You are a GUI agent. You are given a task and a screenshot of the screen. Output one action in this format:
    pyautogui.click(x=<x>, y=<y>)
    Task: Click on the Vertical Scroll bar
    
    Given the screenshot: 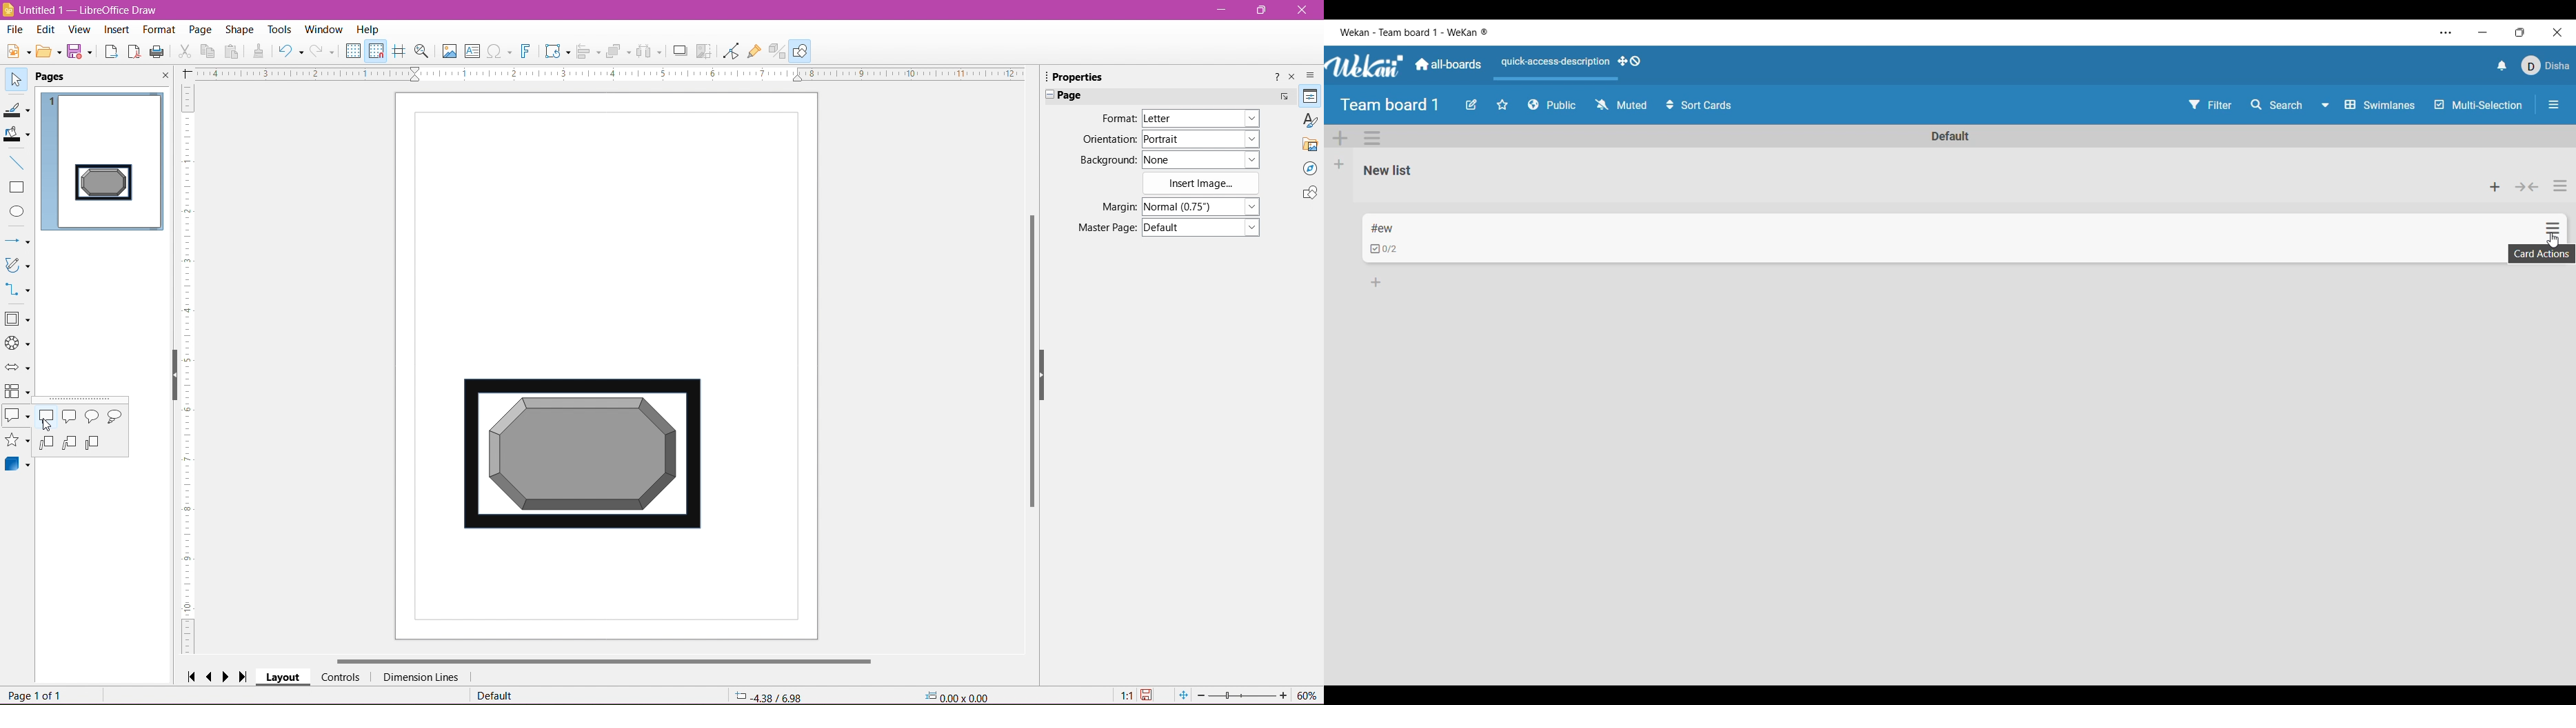 What is the action you would take?
    pyautogui.click(x=1032, y=366)
    